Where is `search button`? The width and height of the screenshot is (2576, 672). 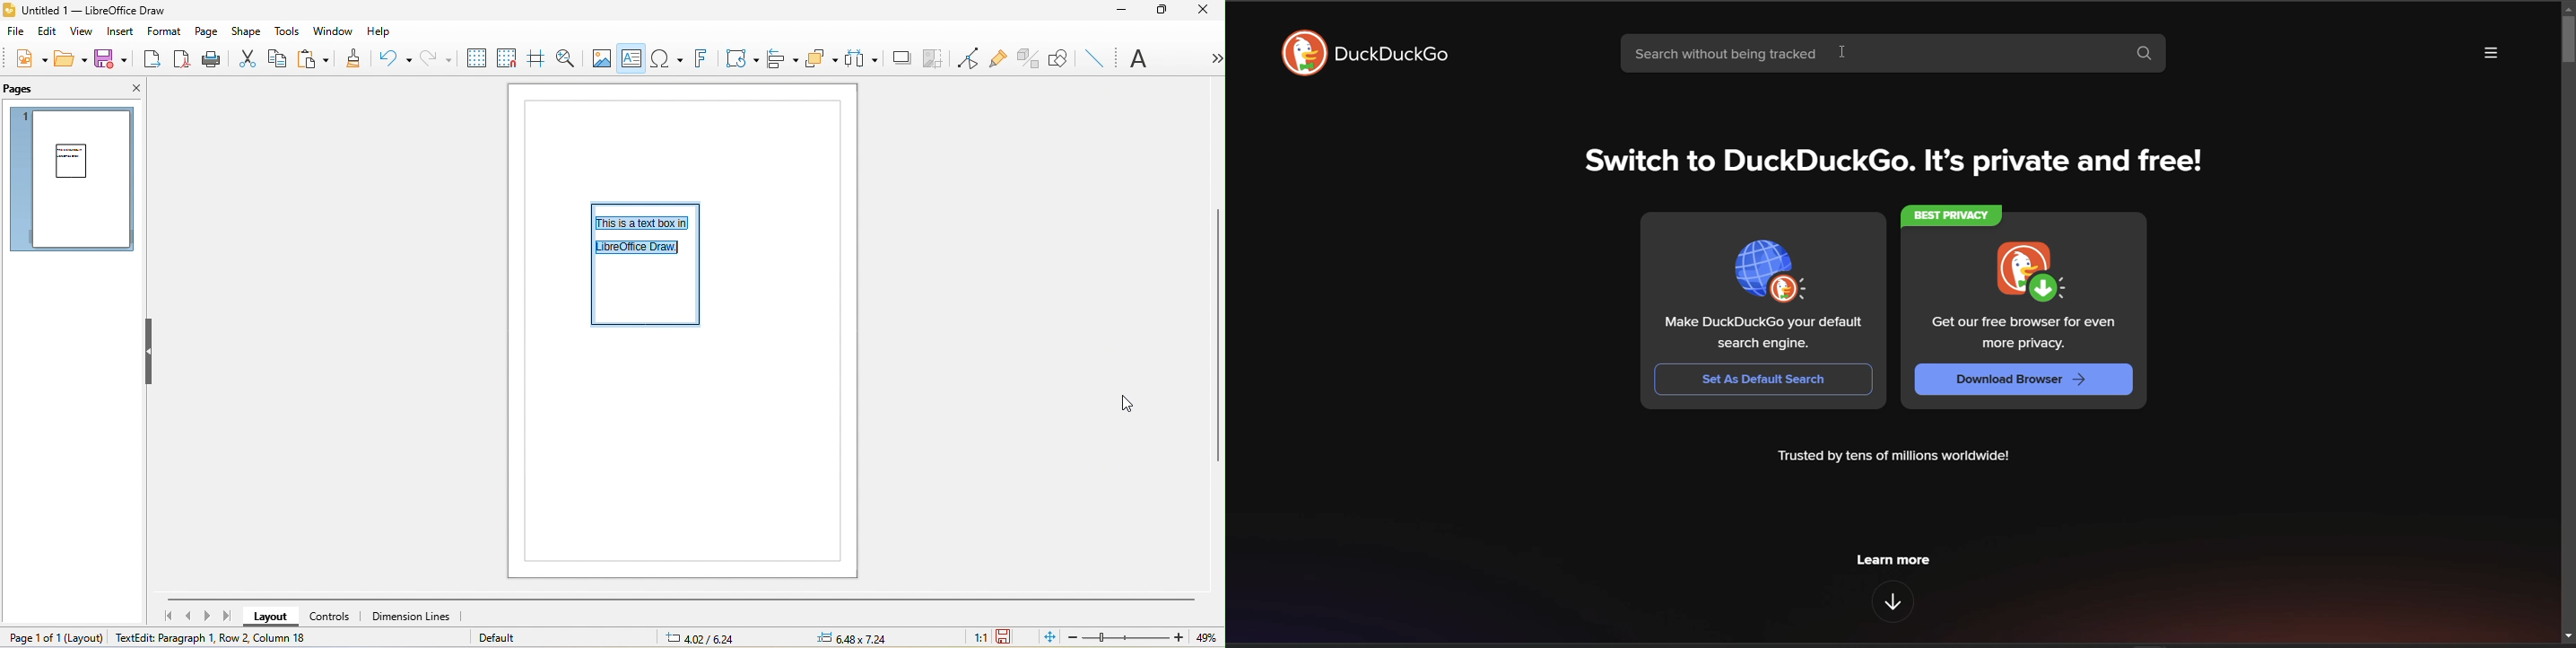 search button is located at coordinates (2147, 54).